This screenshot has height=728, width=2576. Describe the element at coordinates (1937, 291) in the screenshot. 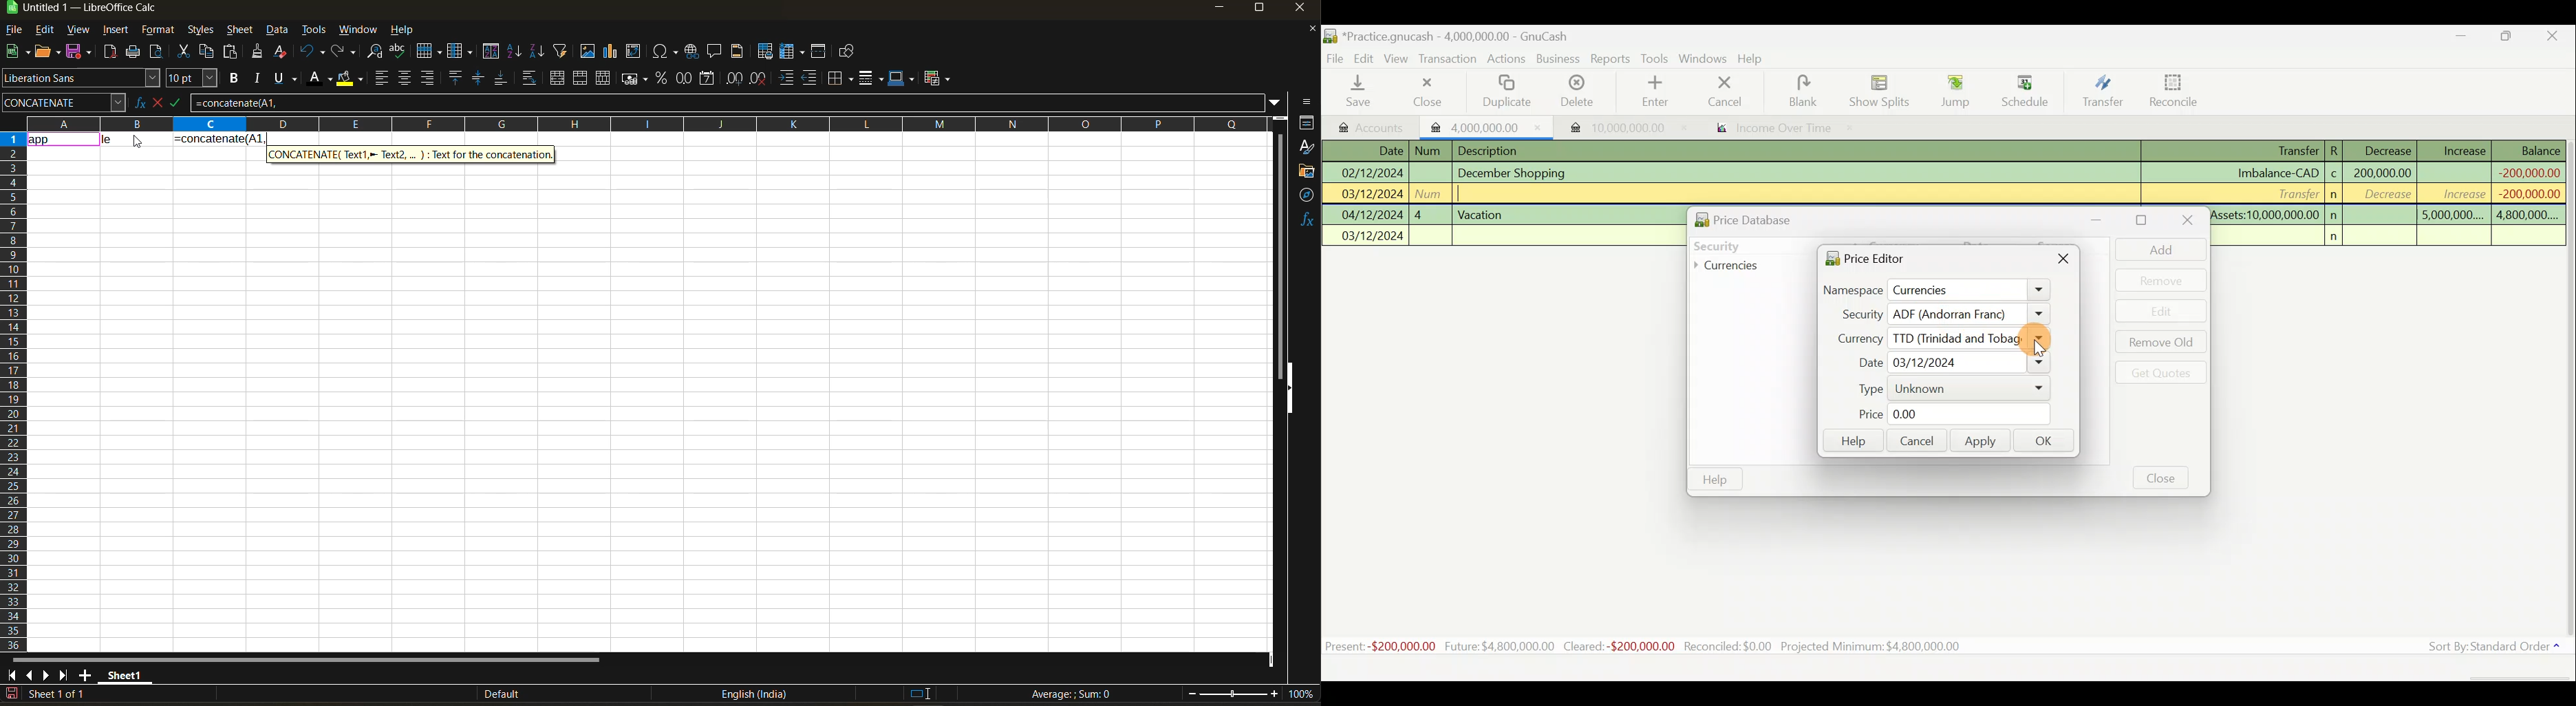

I see `Namespace` at that location.